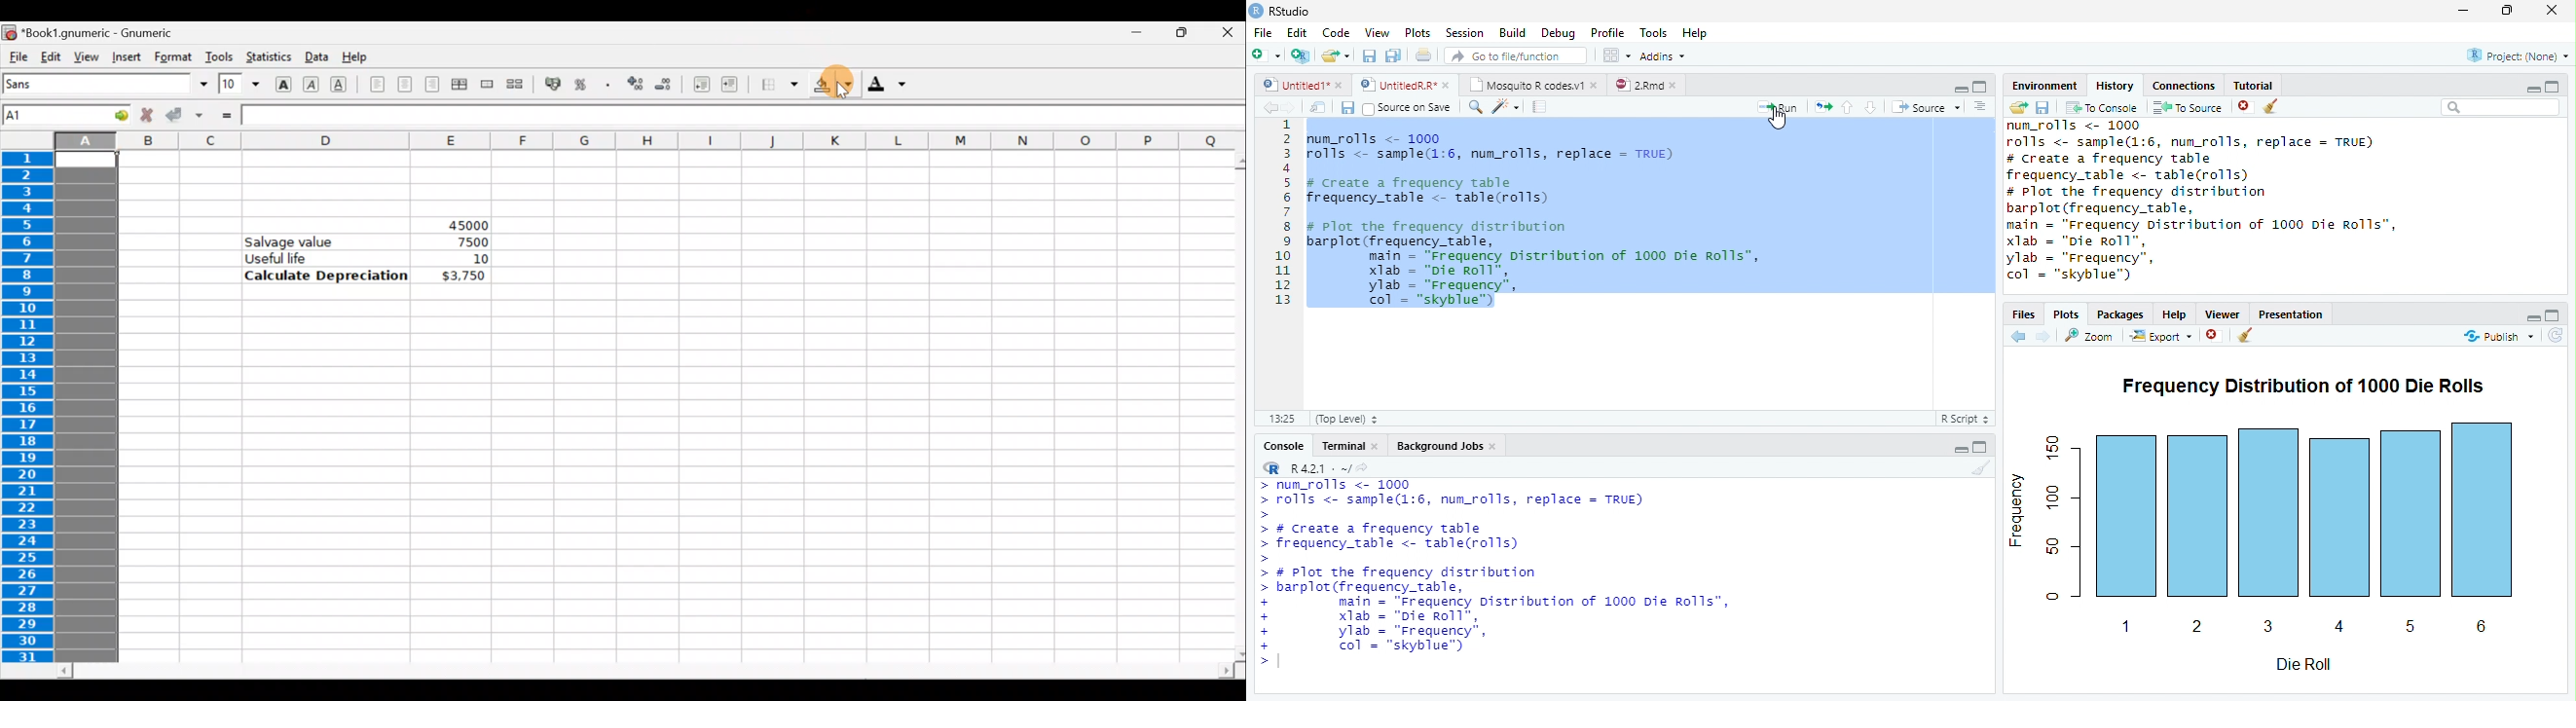 The height and width of the screenshot is (728, 2576). What do you see at coordinates (1532, 85) in the screenshot?
I see `| Mosquito R codesv1` at bounding box center [1532, 85].